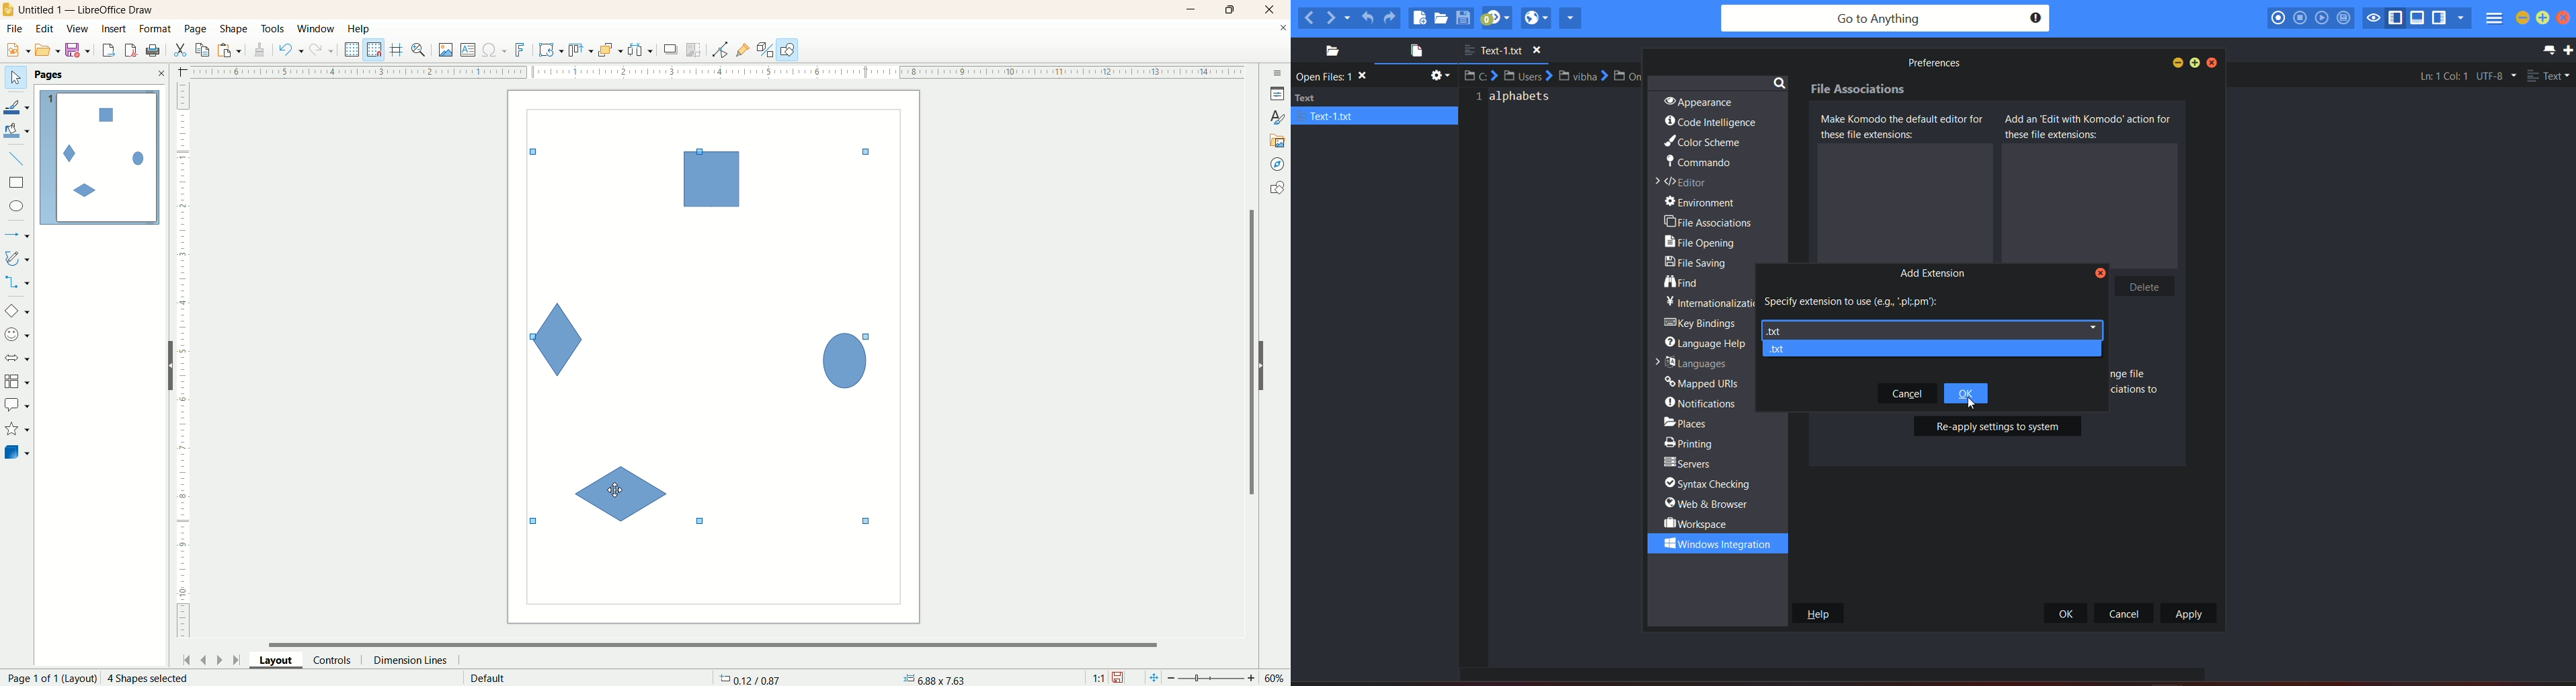  Describe the element at coordinates (2547, 50) in the screenshot. I see `list all tab` at that location.